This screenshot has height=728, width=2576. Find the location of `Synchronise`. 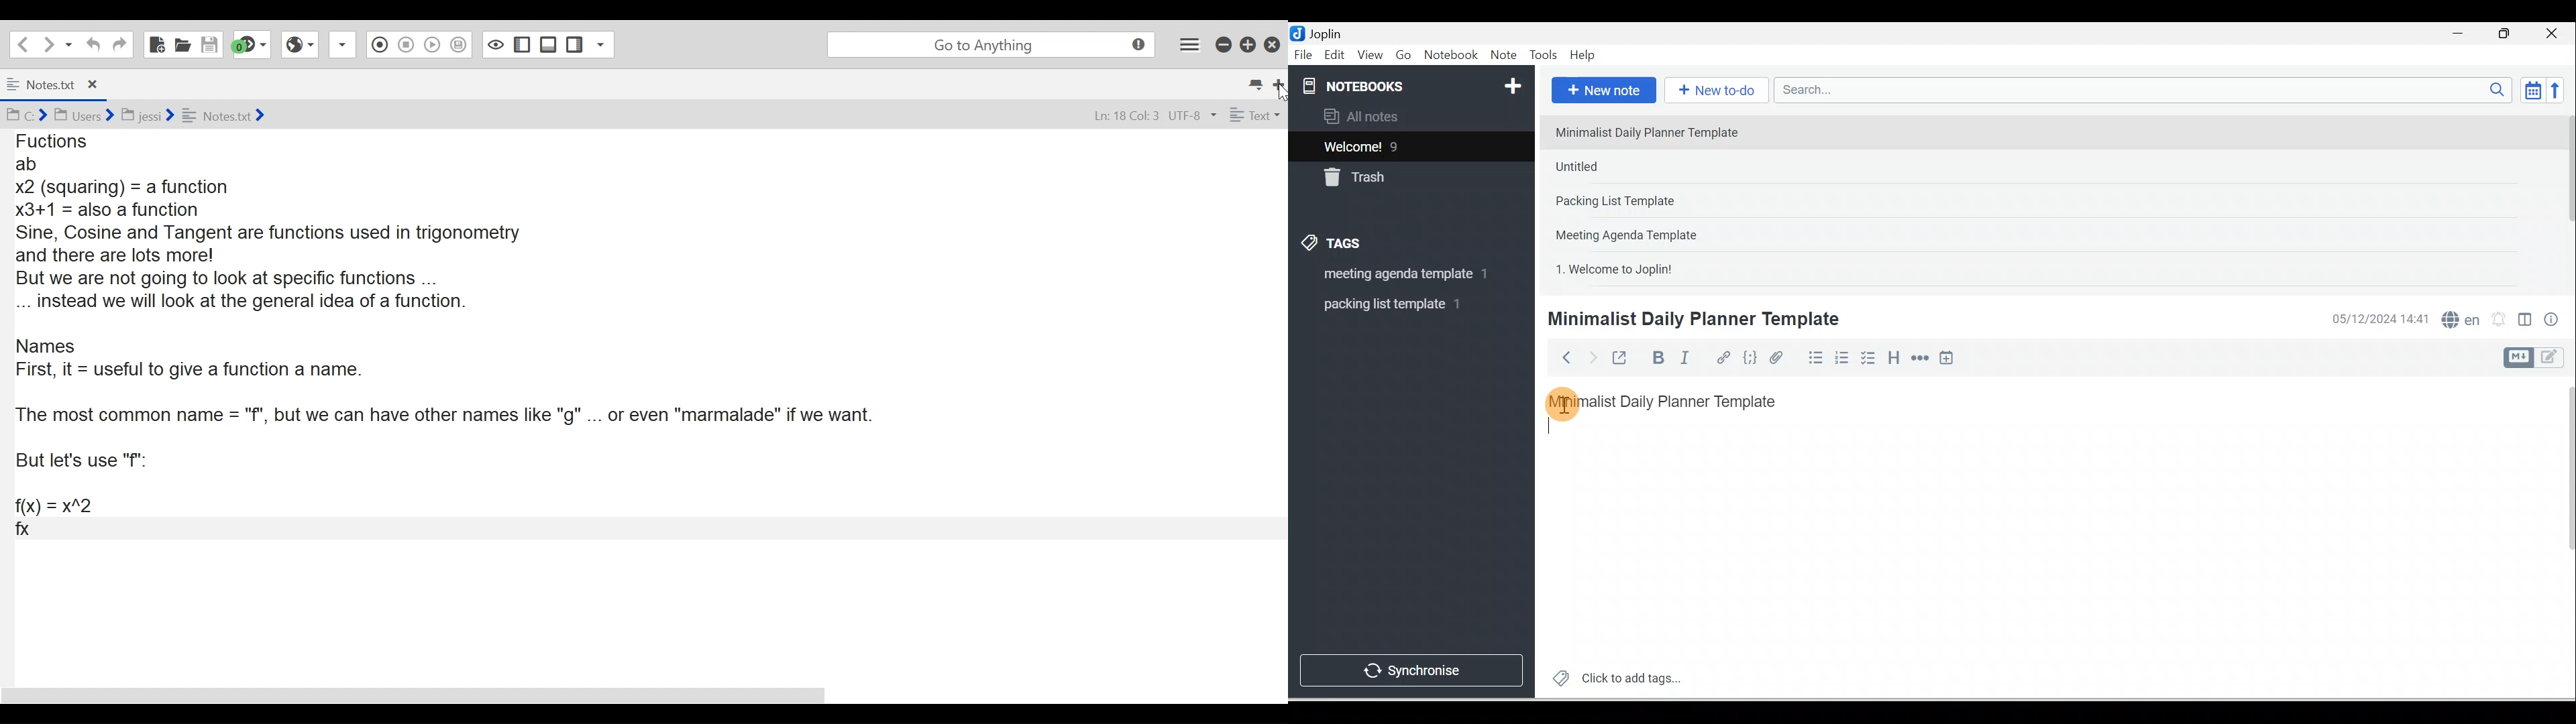

Synchronise is located at coordinates (1410, 668).